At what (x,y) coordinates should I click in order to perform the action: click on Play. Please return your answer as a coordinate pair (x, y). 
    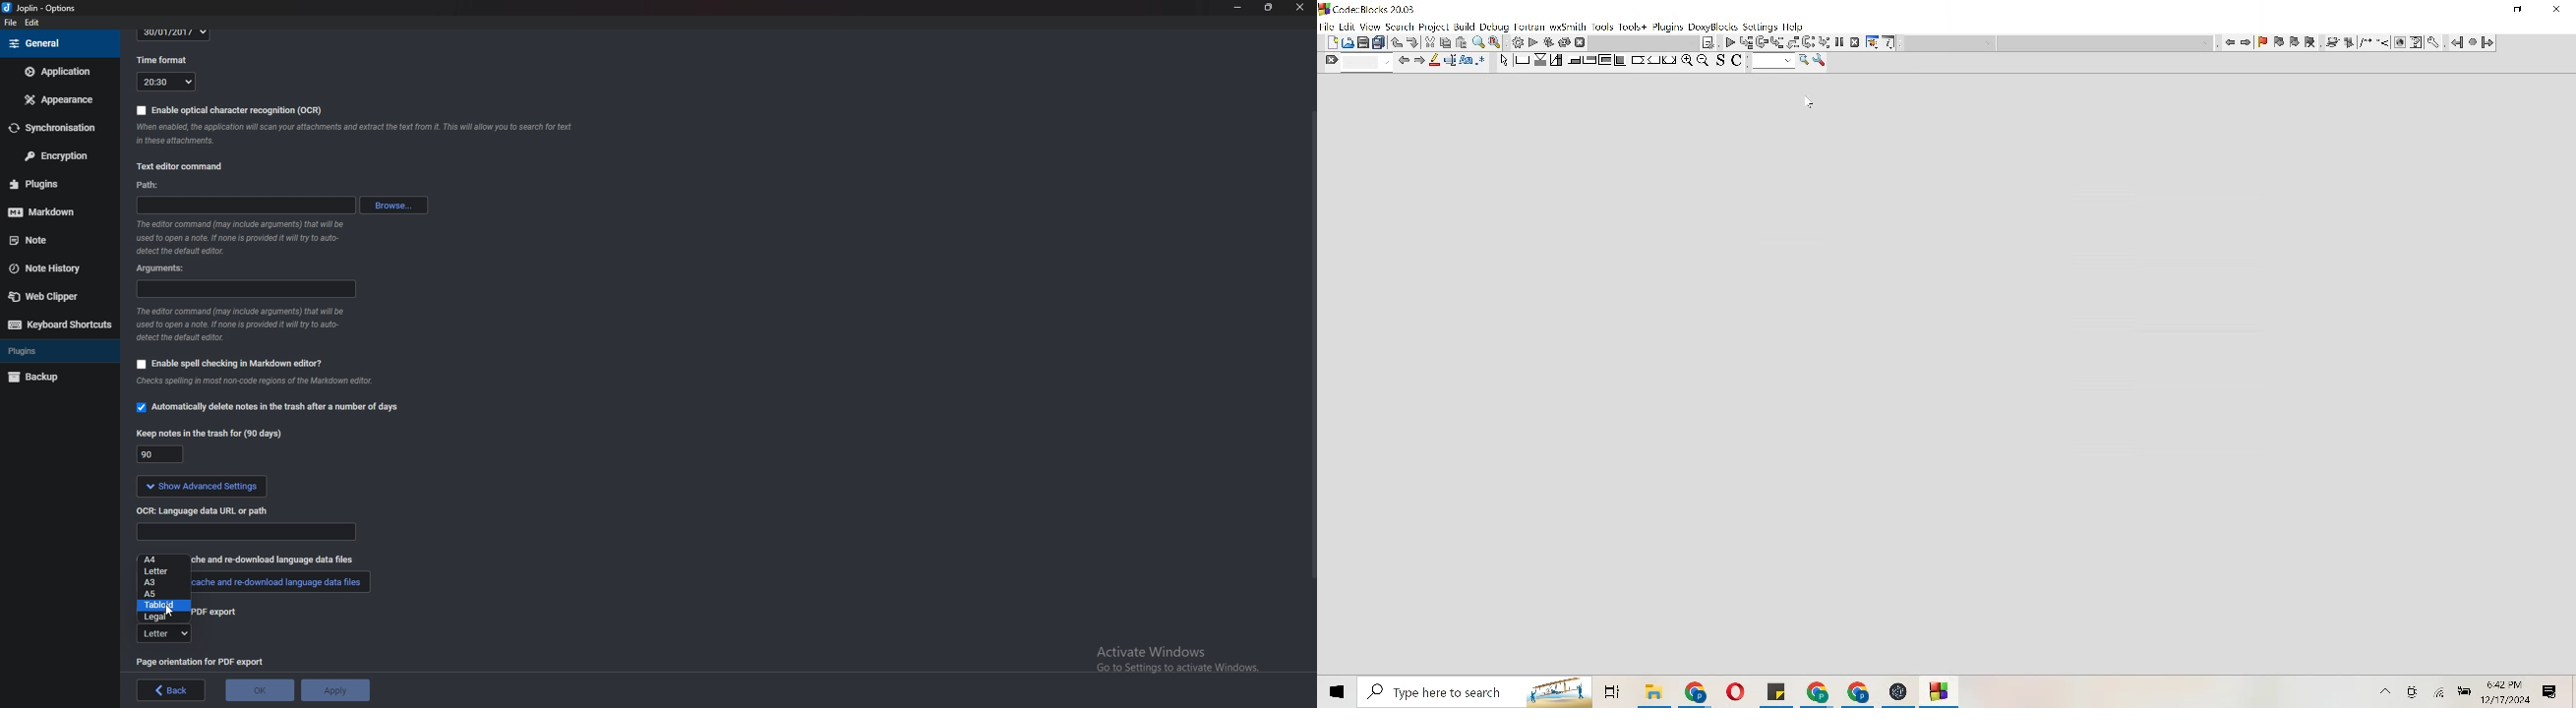
    Looking at the image, I should click on (1731, 42).